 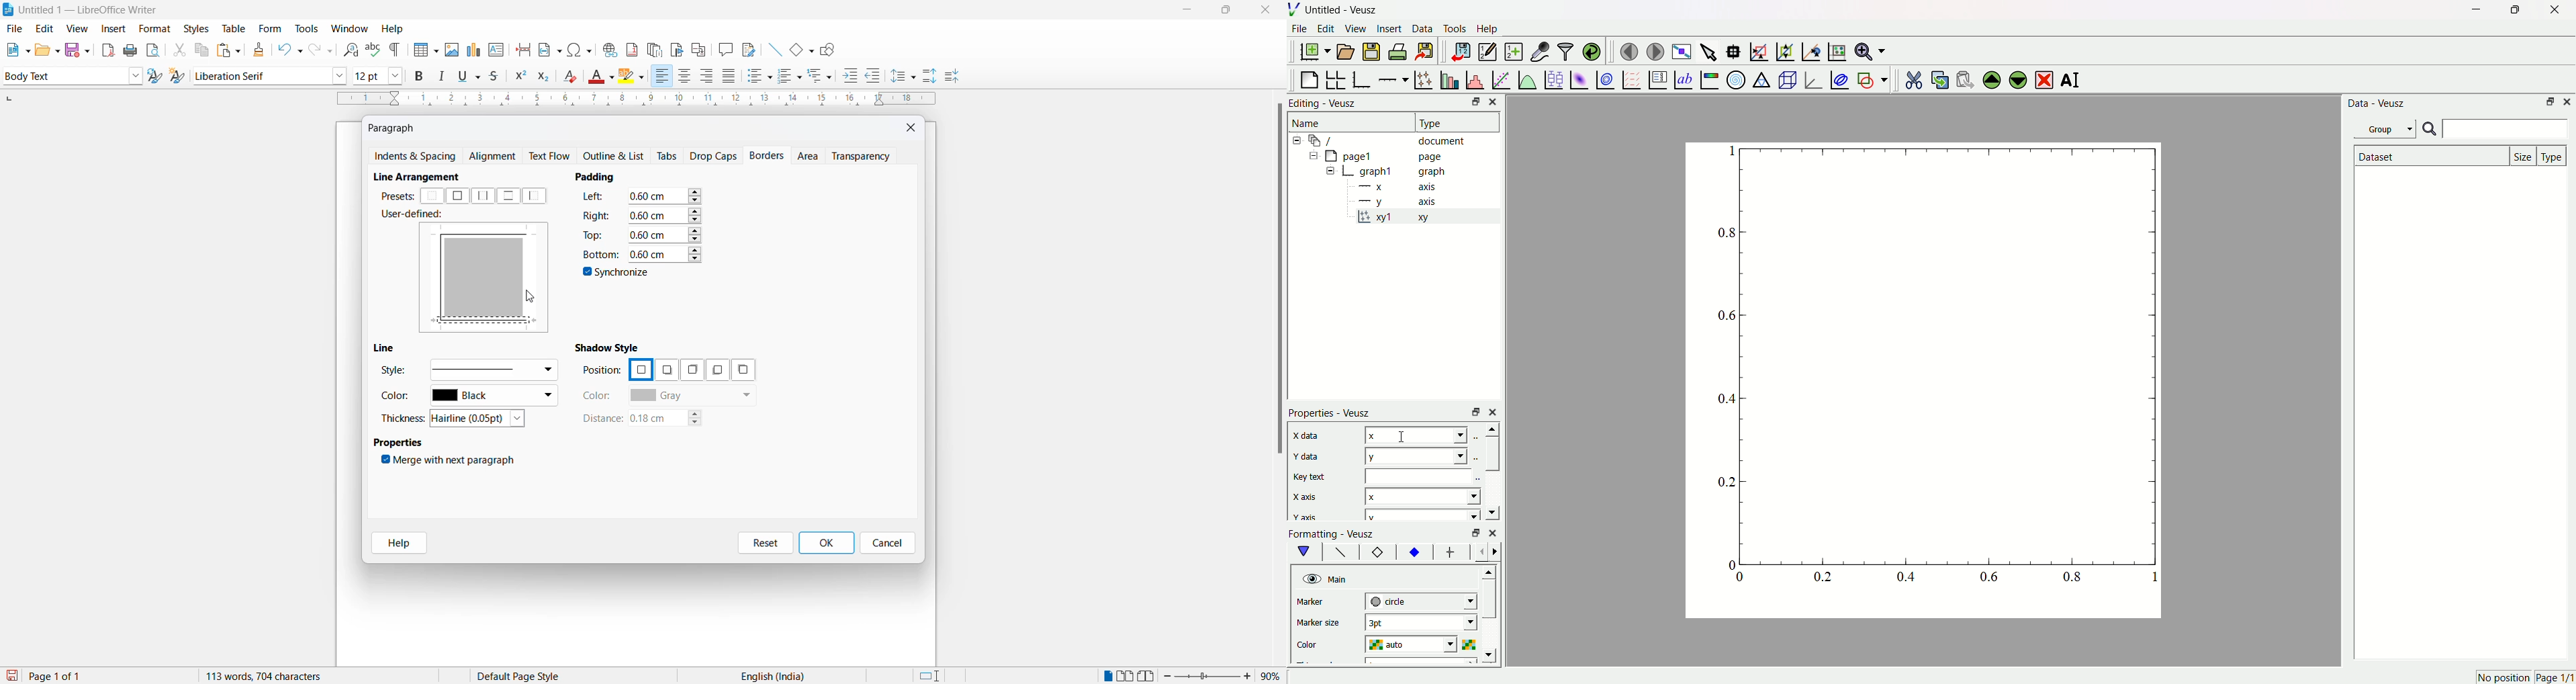 I want to click on move  the widgets down, so click(x=2016, y=79).